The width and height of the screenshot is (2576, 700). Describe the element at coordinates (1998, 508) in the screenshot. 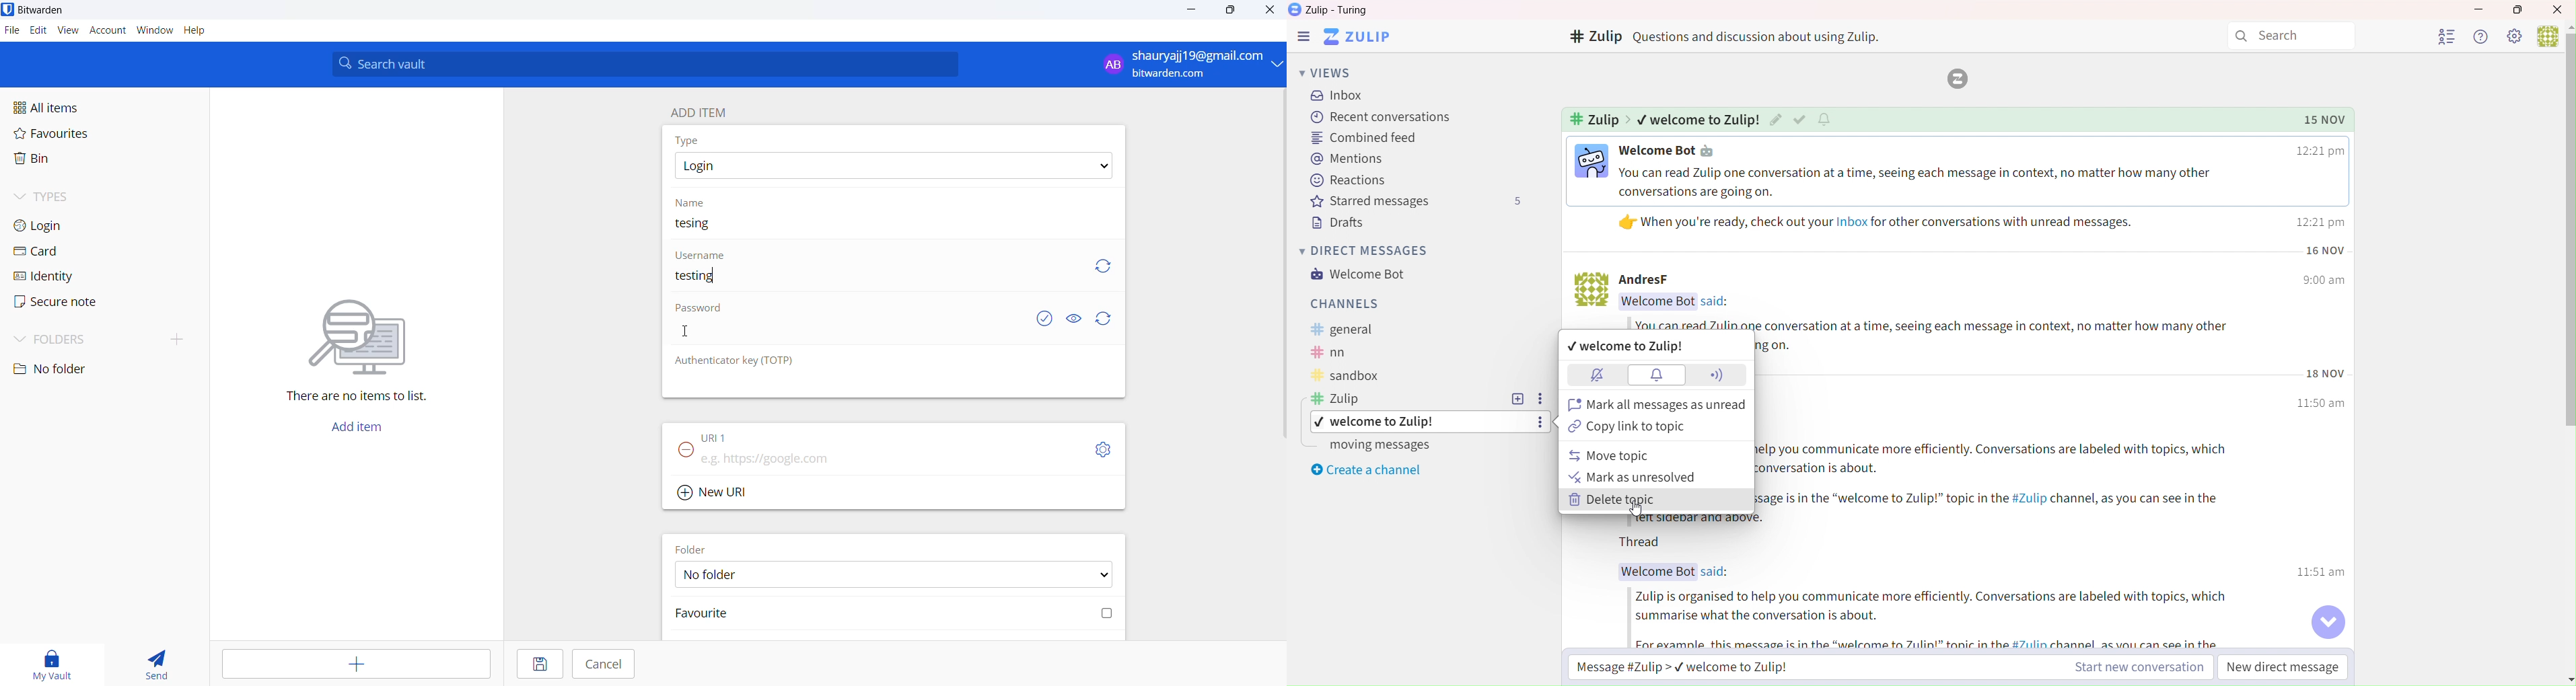

I see `Text` at that location.